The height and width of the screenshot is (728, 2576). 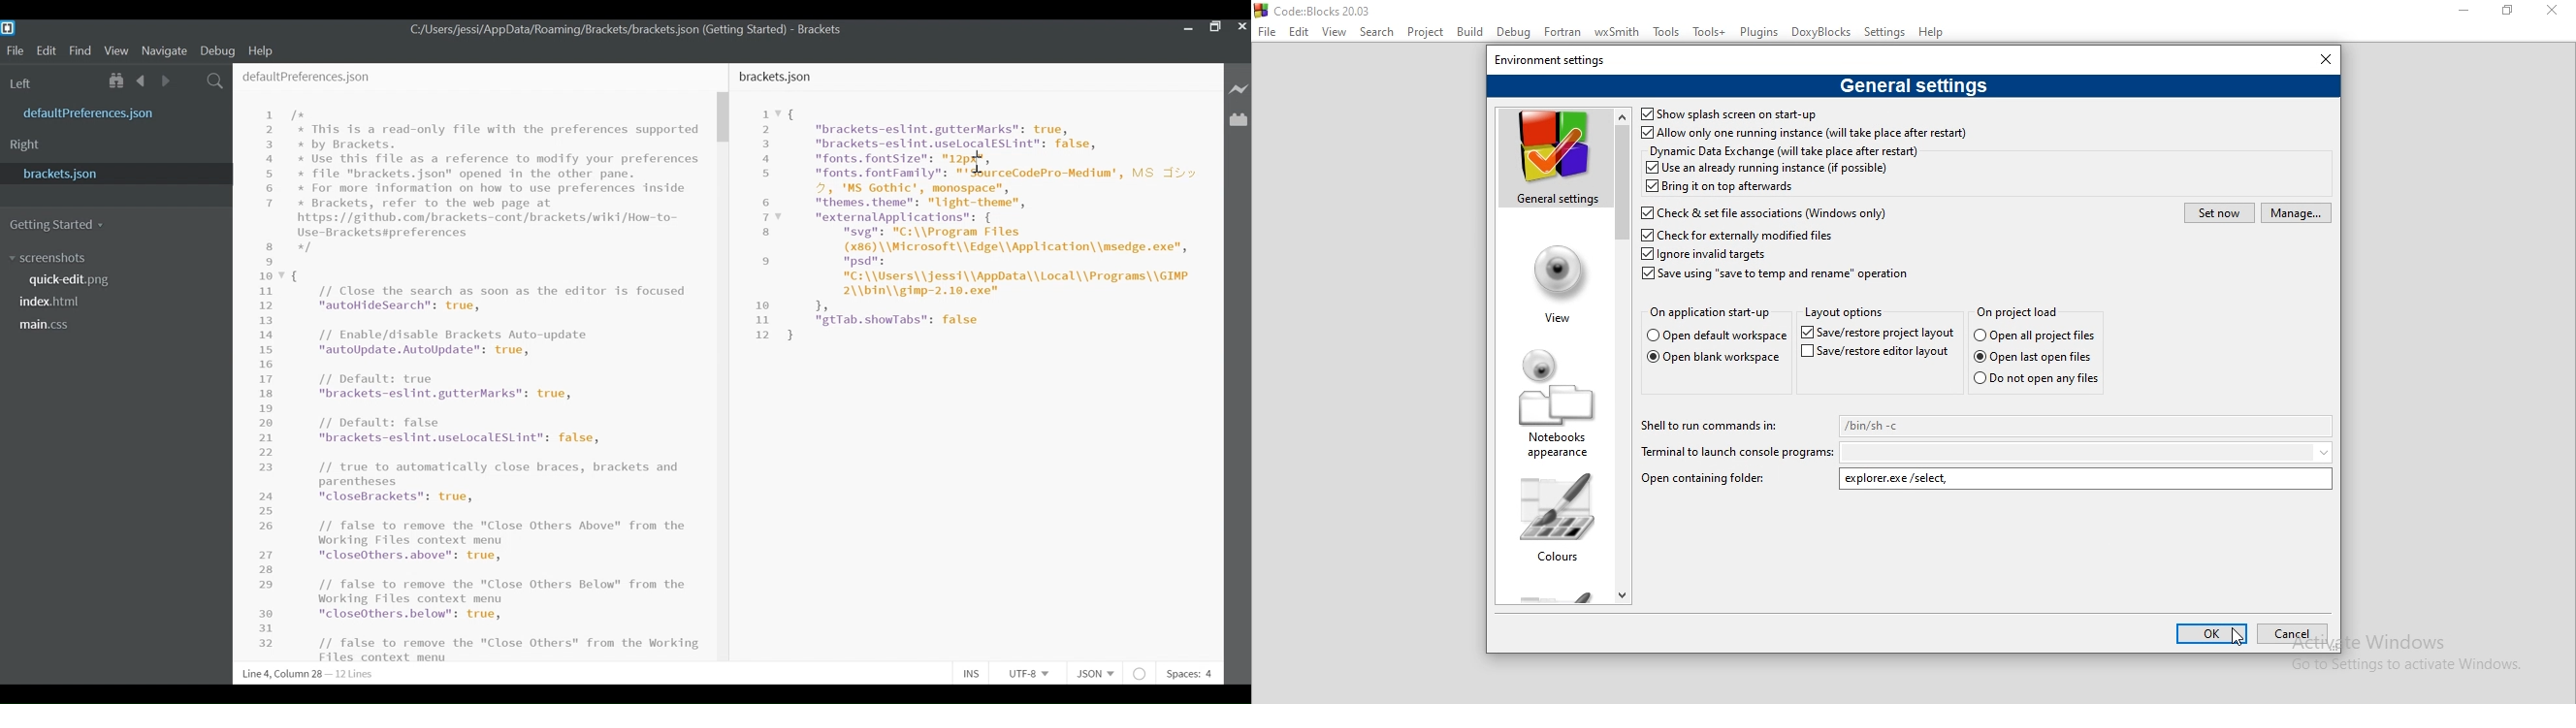 What do you see at coordinates (93, 114) in the screenshot?
I see `defaultPreference.json File` at bounding box center [93, 114].